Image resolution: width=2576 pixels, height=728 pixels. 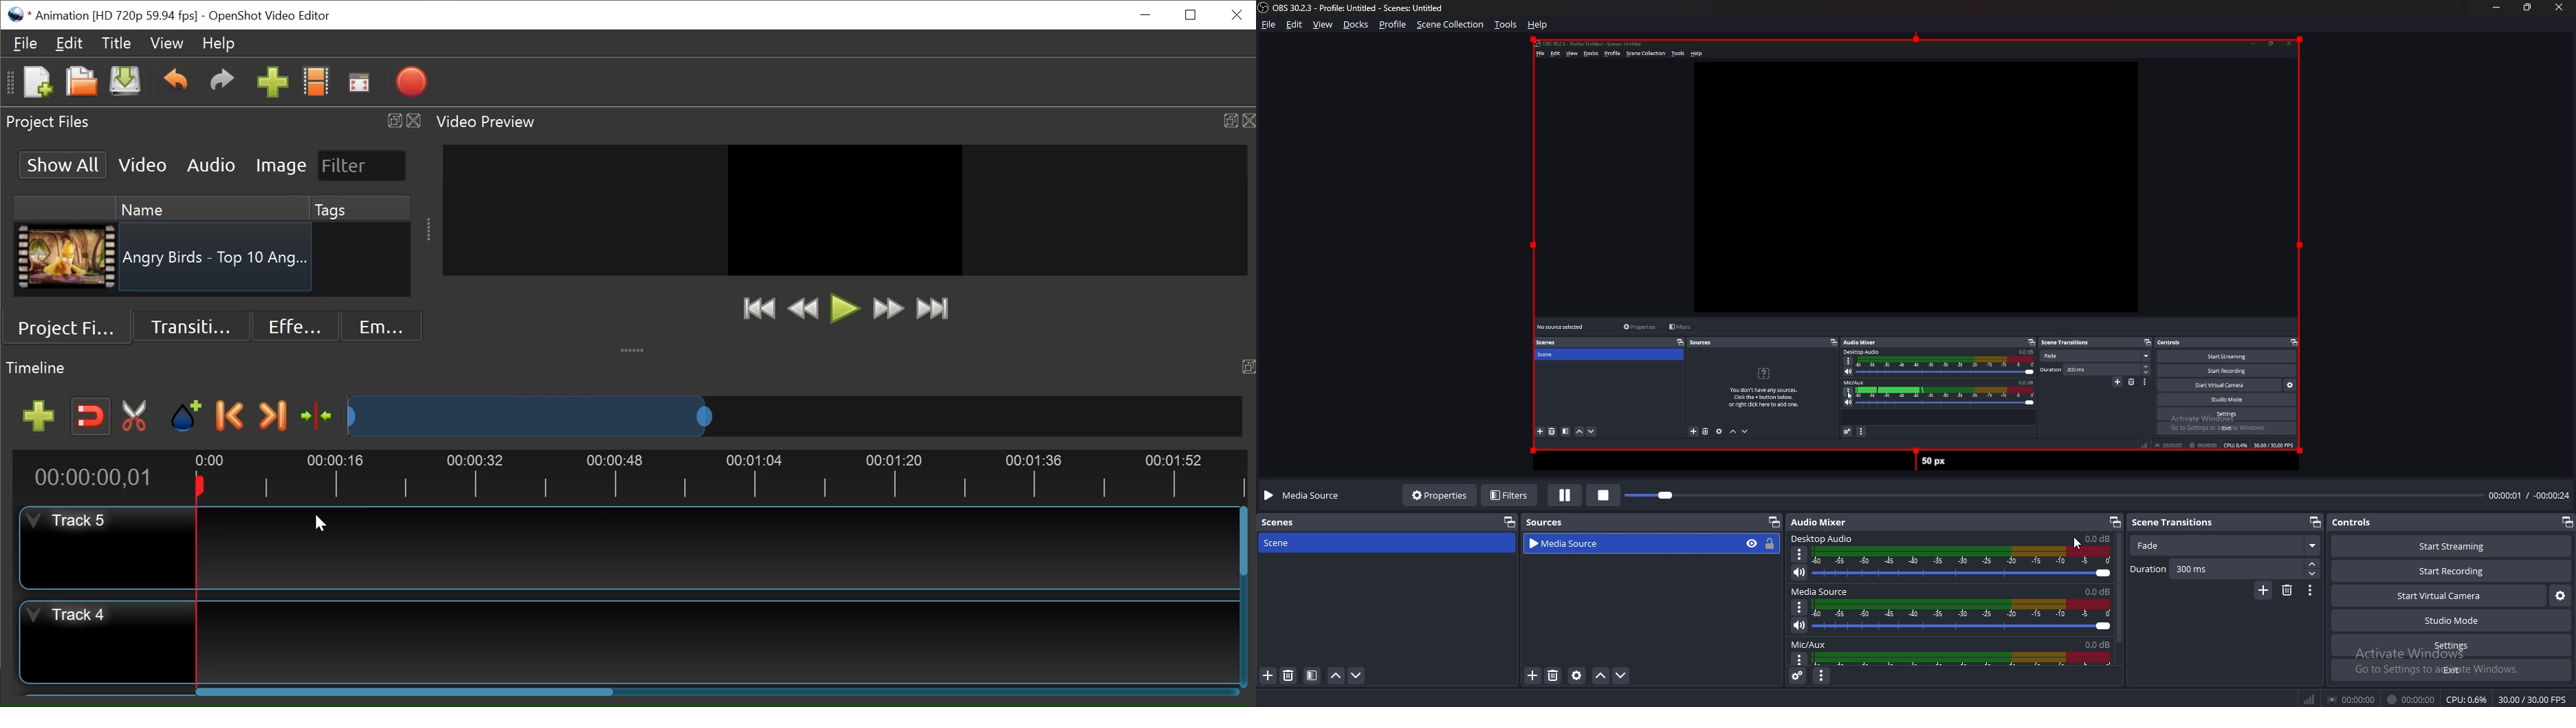 What do you see at coordinates (2411, 699) in the screenshot?
I see `00:00:00` at bounding box center [2411, 699].